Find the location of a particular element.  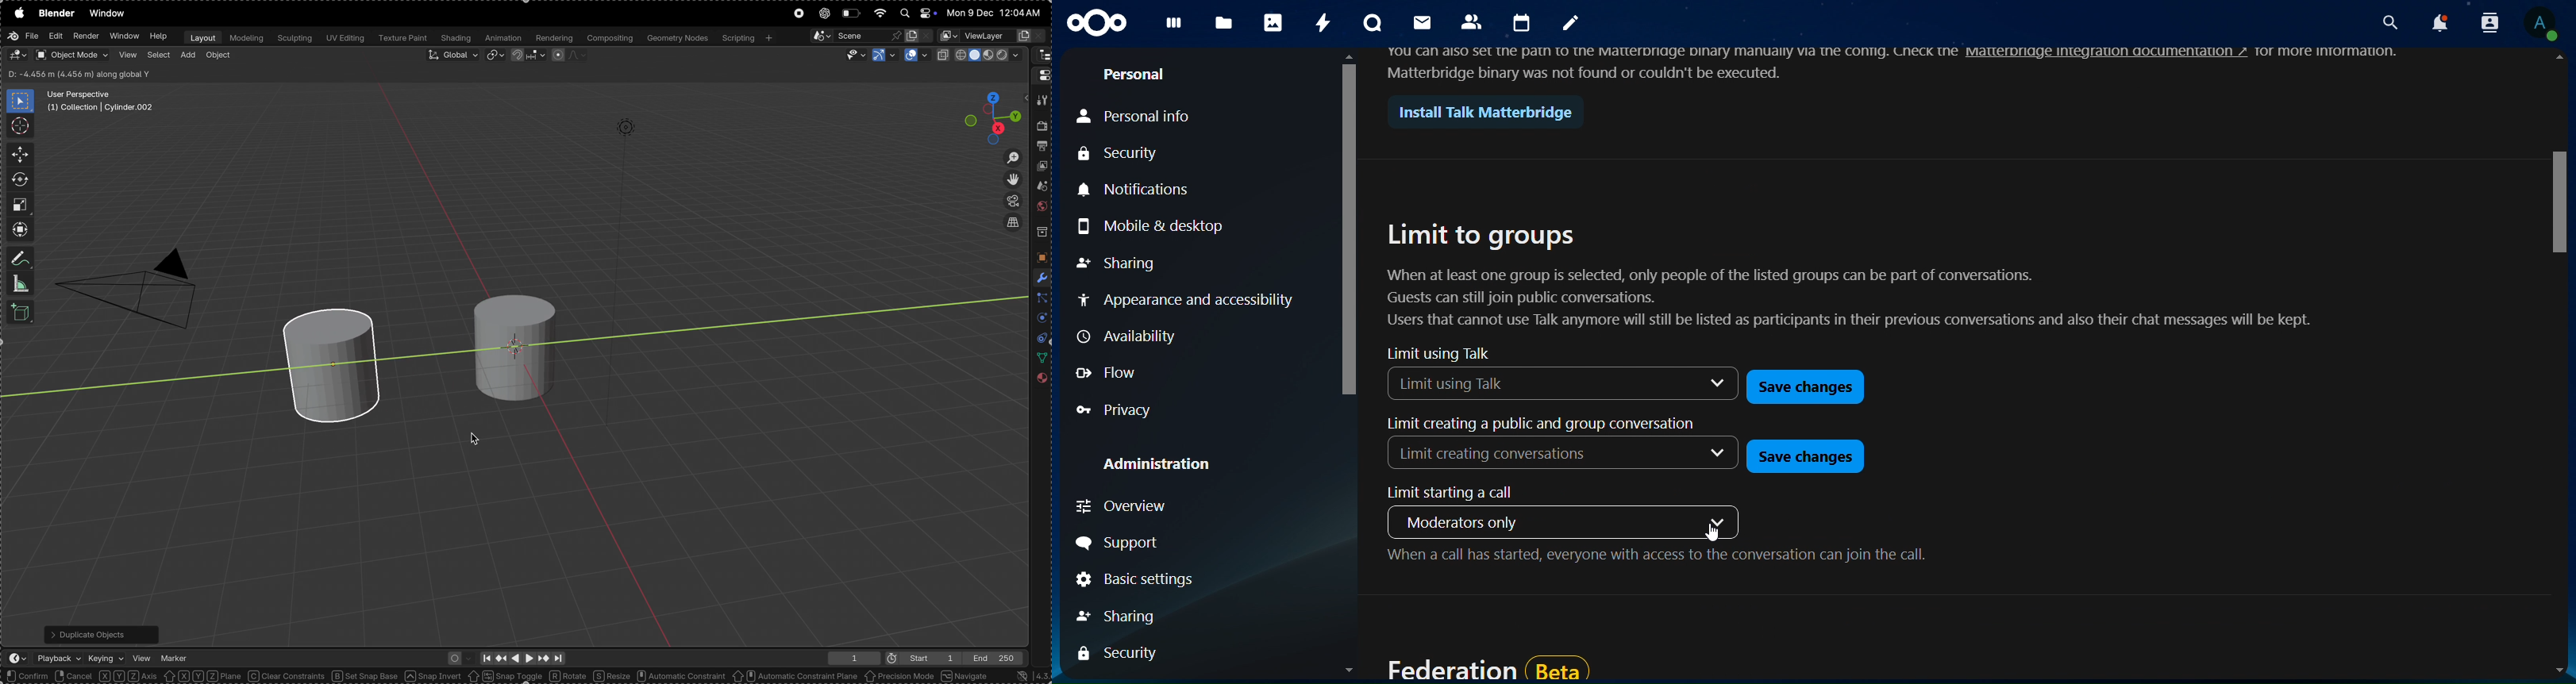

navigate is located at coordinates (967, 676).